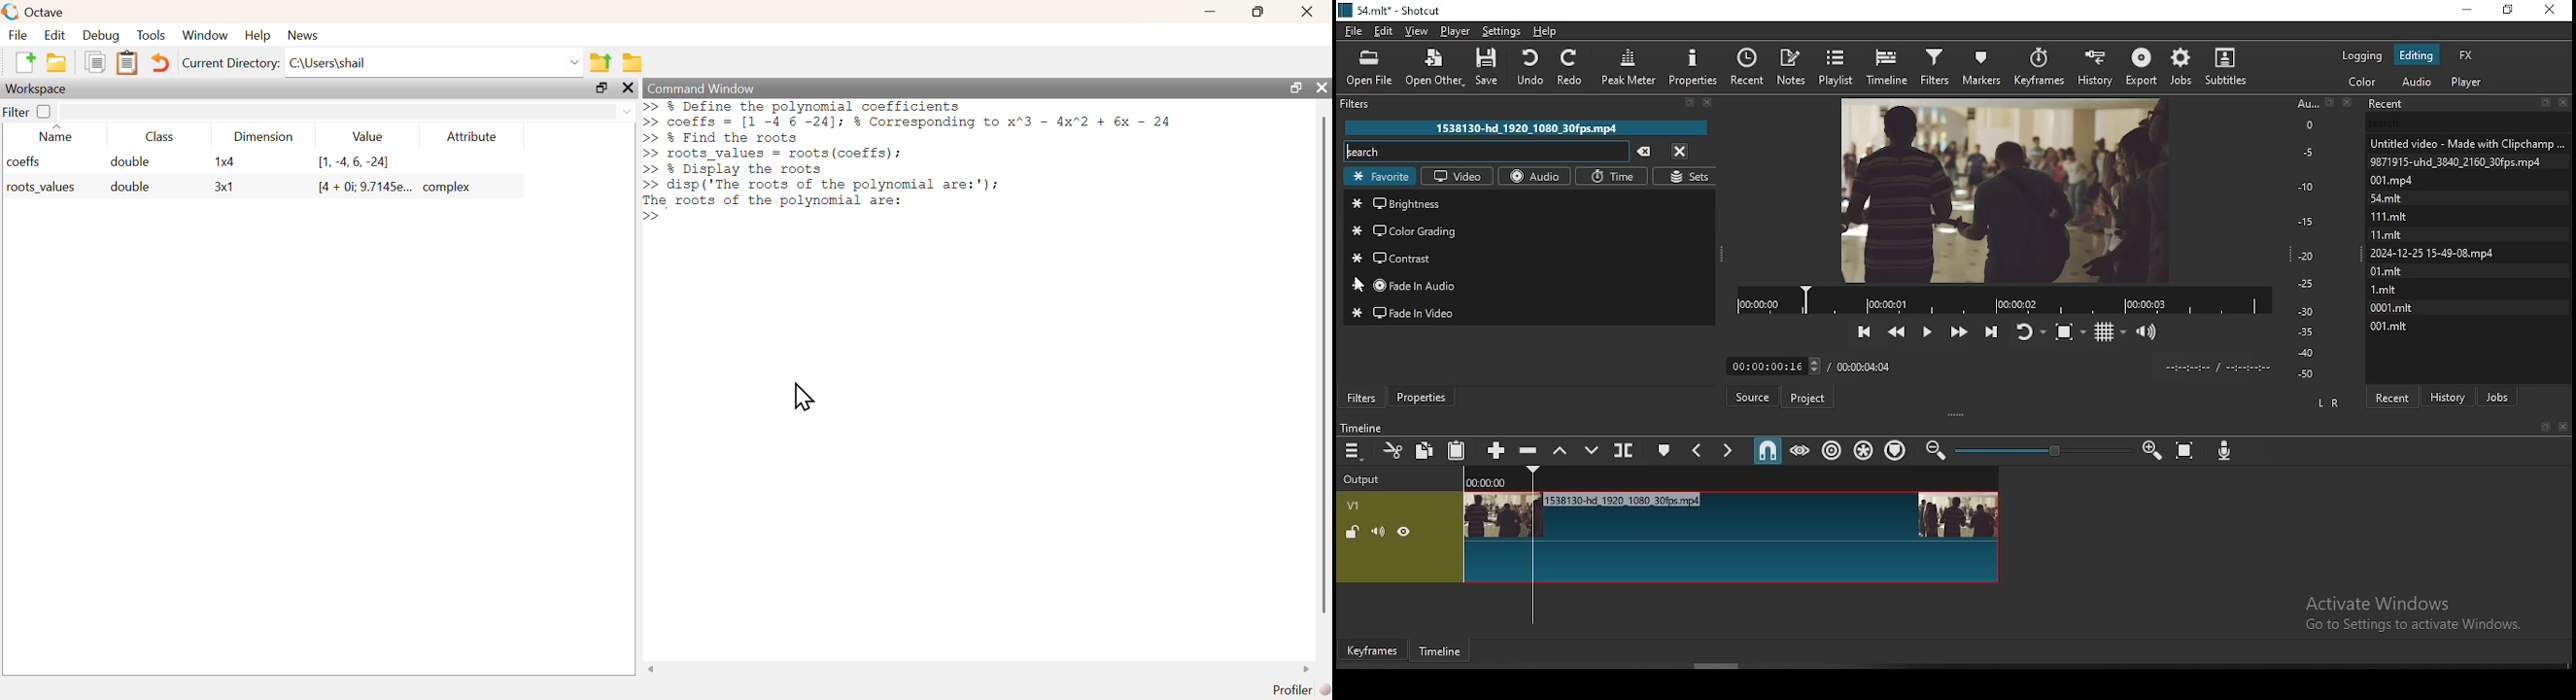 This screenshot has height=700, width=2576. What do you see at coordinates (632, 61) in the screenshot?
I see `Folder` at bounding box center [632, 61].